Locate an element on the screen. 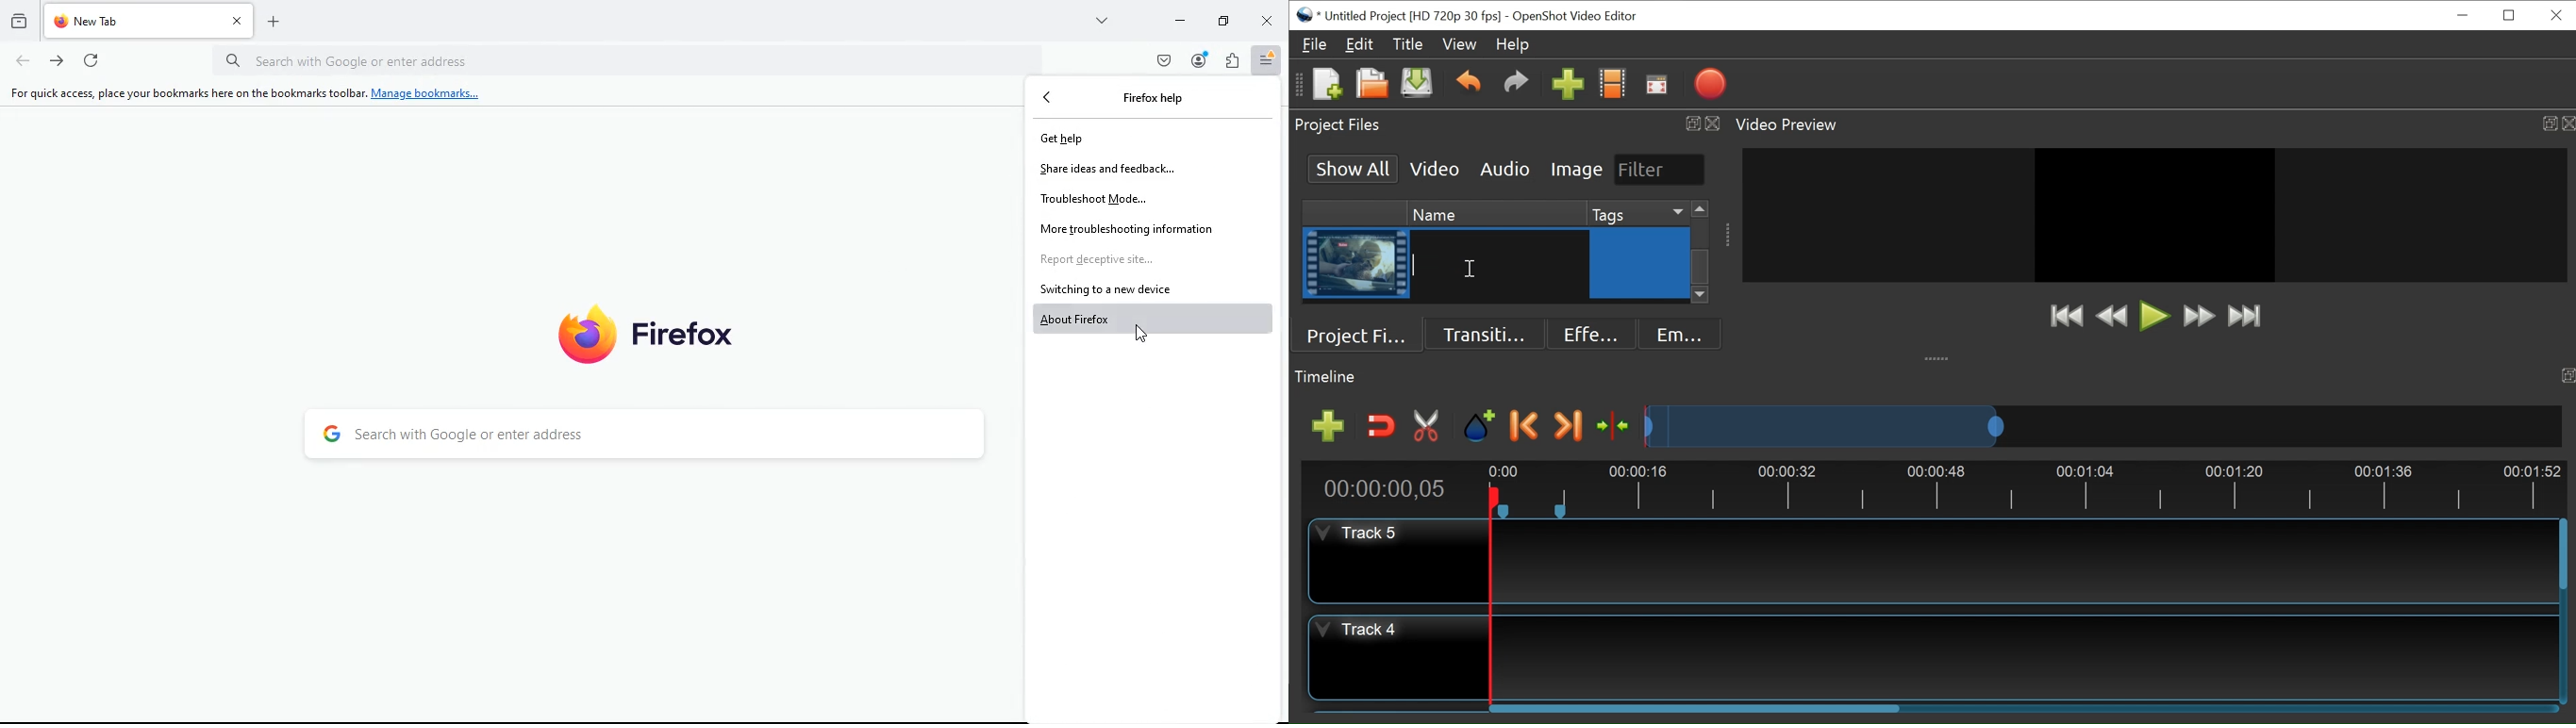  Tags is located at coordinates (1636, 213).